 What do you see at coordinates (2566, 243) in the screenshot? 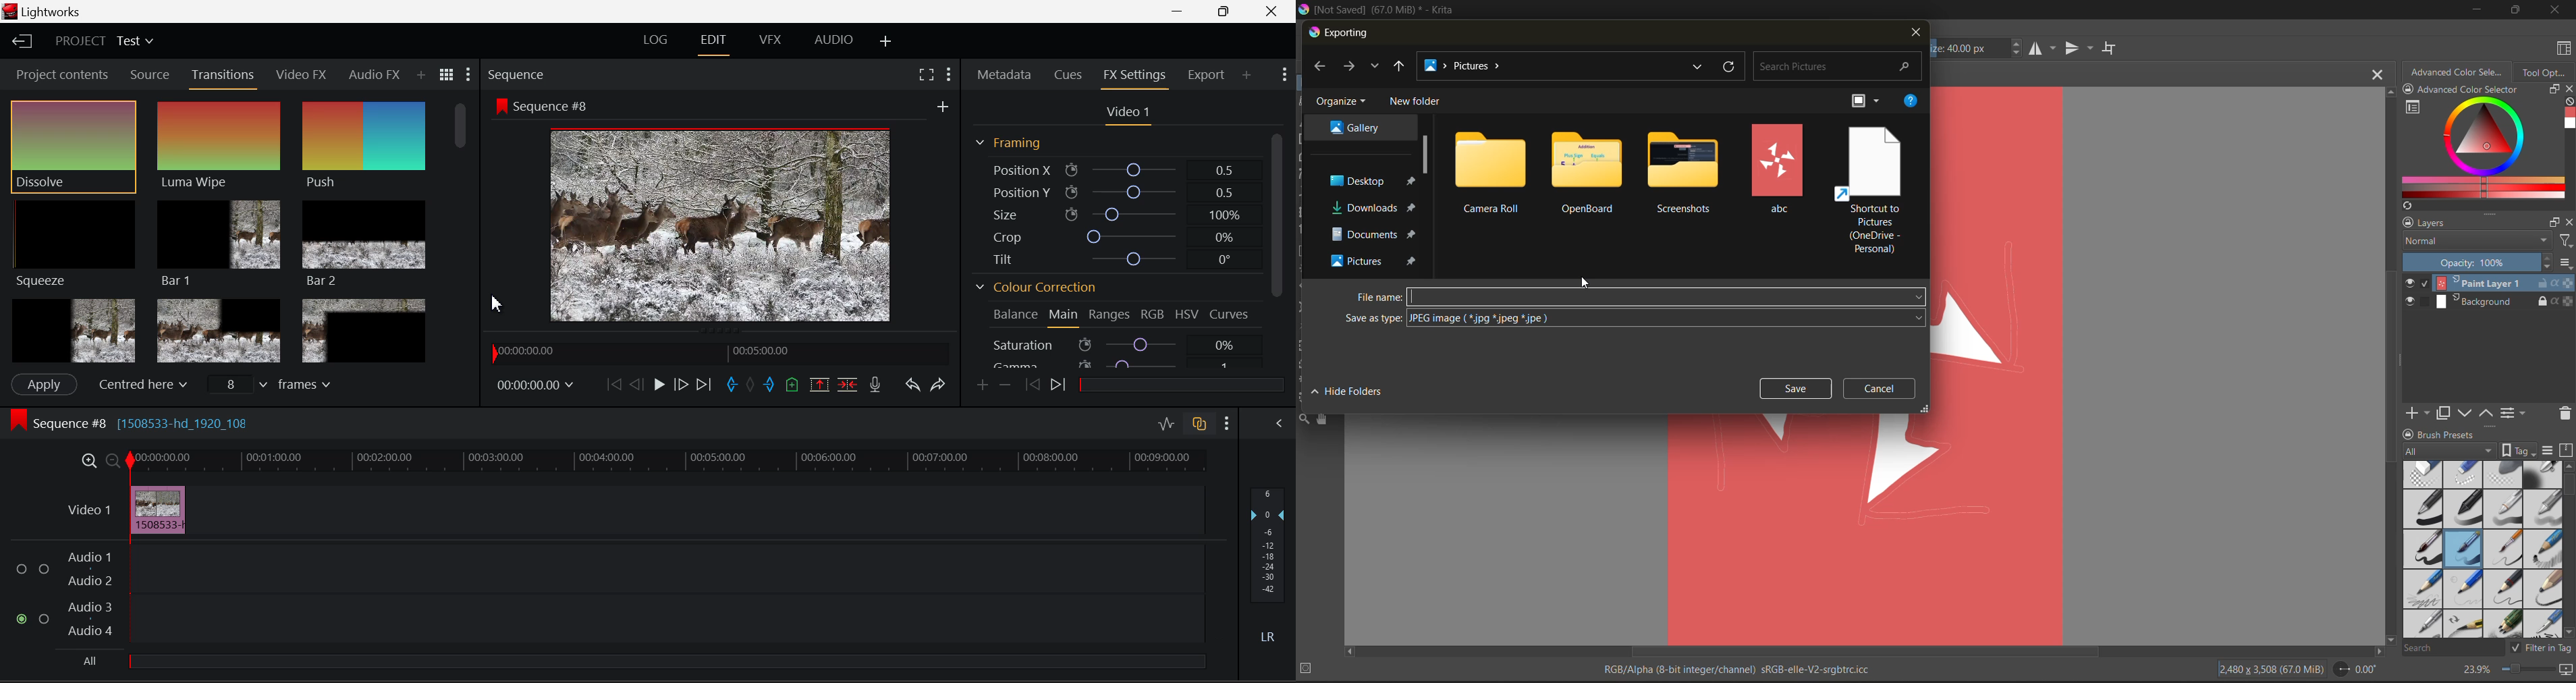
I see `filters` at bounding box center [2566, 243].